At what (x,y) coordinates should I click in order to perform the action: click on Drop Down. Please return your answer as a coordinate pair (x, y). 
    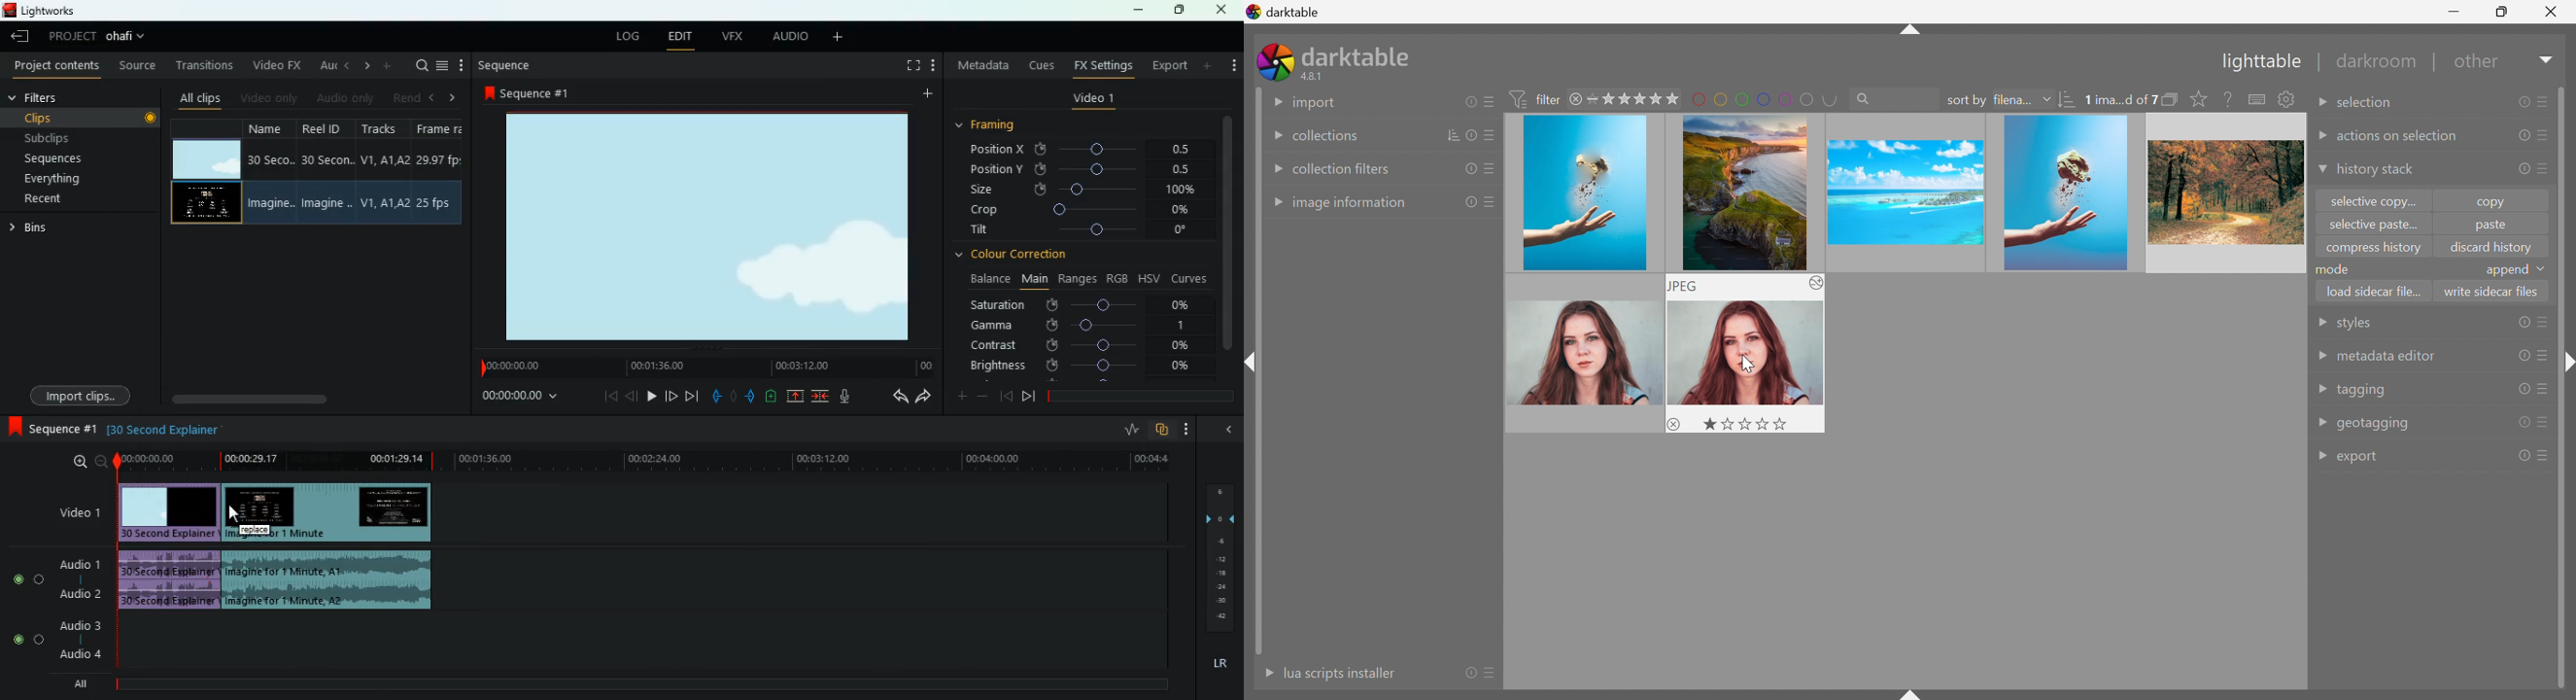
    Looking at the image, I should click on (1274, 101).